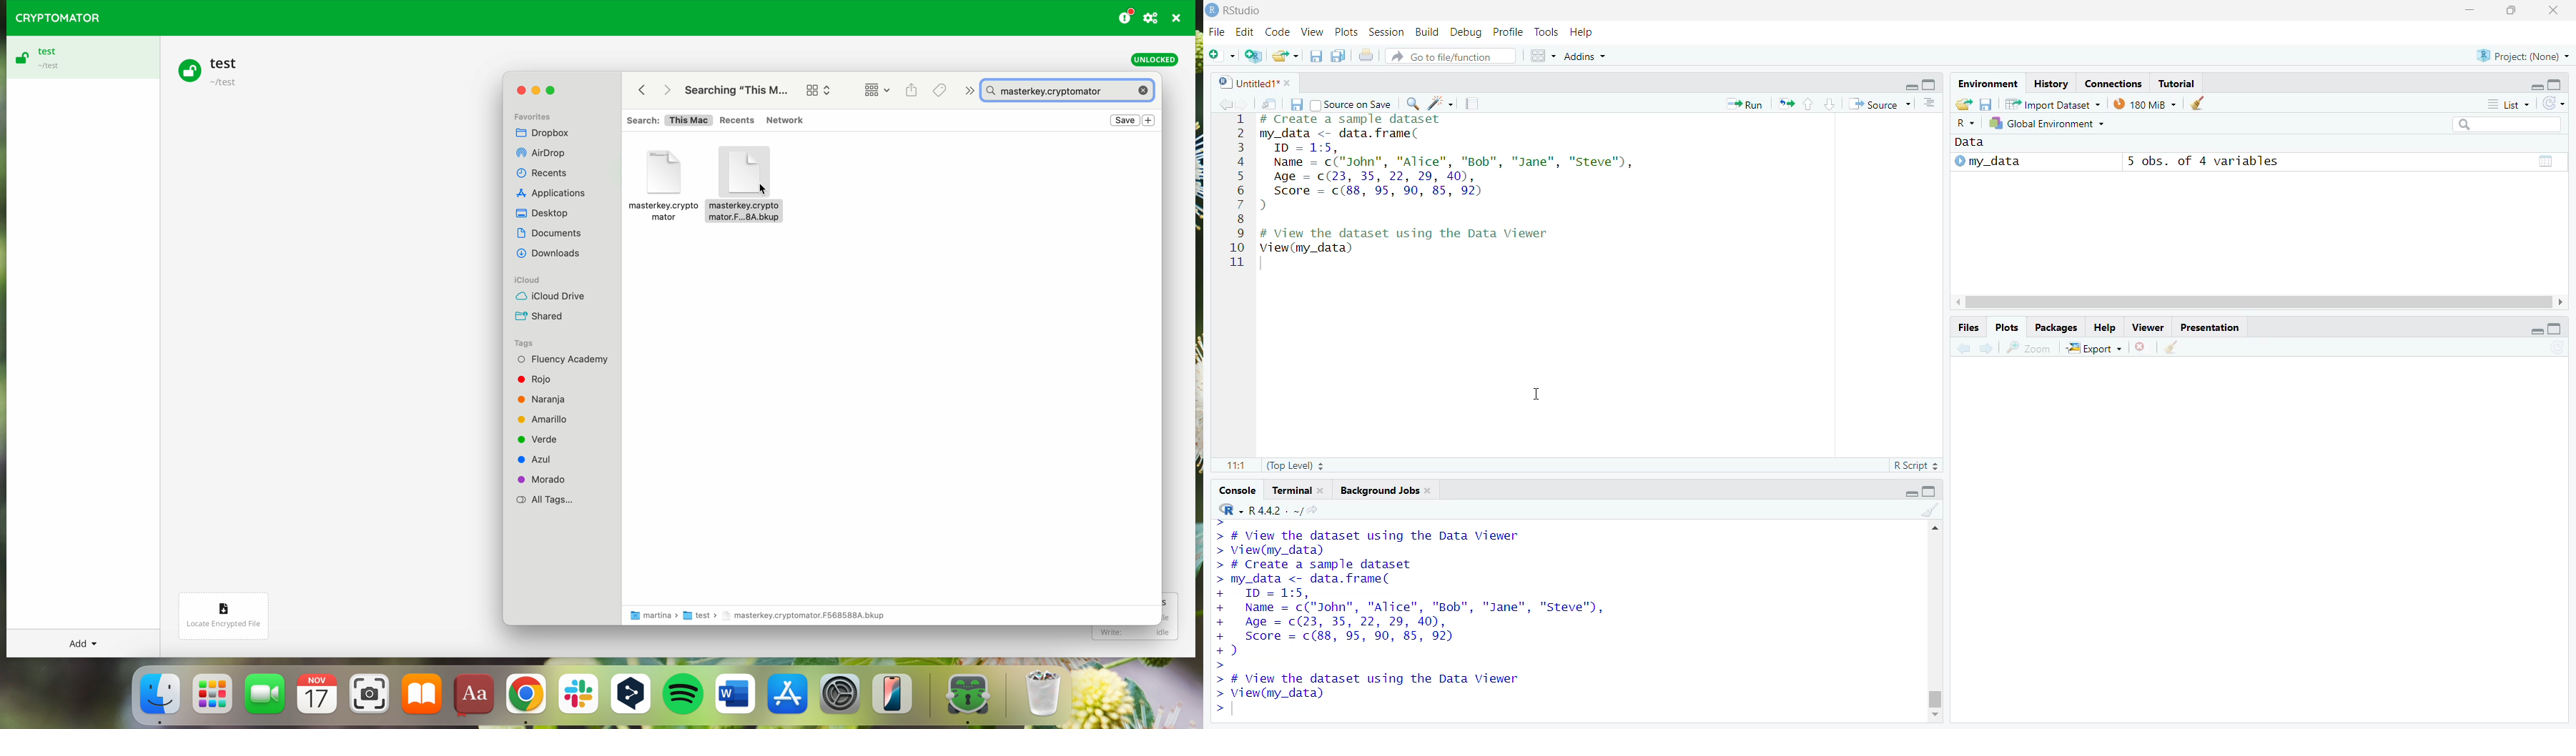 The height and width of the screenshot is (756, 2576). Describe the element at coordinates (1425, 618) in the screenshot. I see `> # View the dataset using the Data Viewer
> View(my_data)

> # Create a sample dataset

> my_data <- data. frame(

+ ID = 1:5,

+ Name = c("John", "Alice", "Bob", "Jane", "Steve",
+ Age = c(23, 35, 22, 29, 40),

+ Score = c(88, 95, 90, 85, 92)

+)

>

> # View the dataset using the Data Viewer
> View(my_data)

>` at that location.